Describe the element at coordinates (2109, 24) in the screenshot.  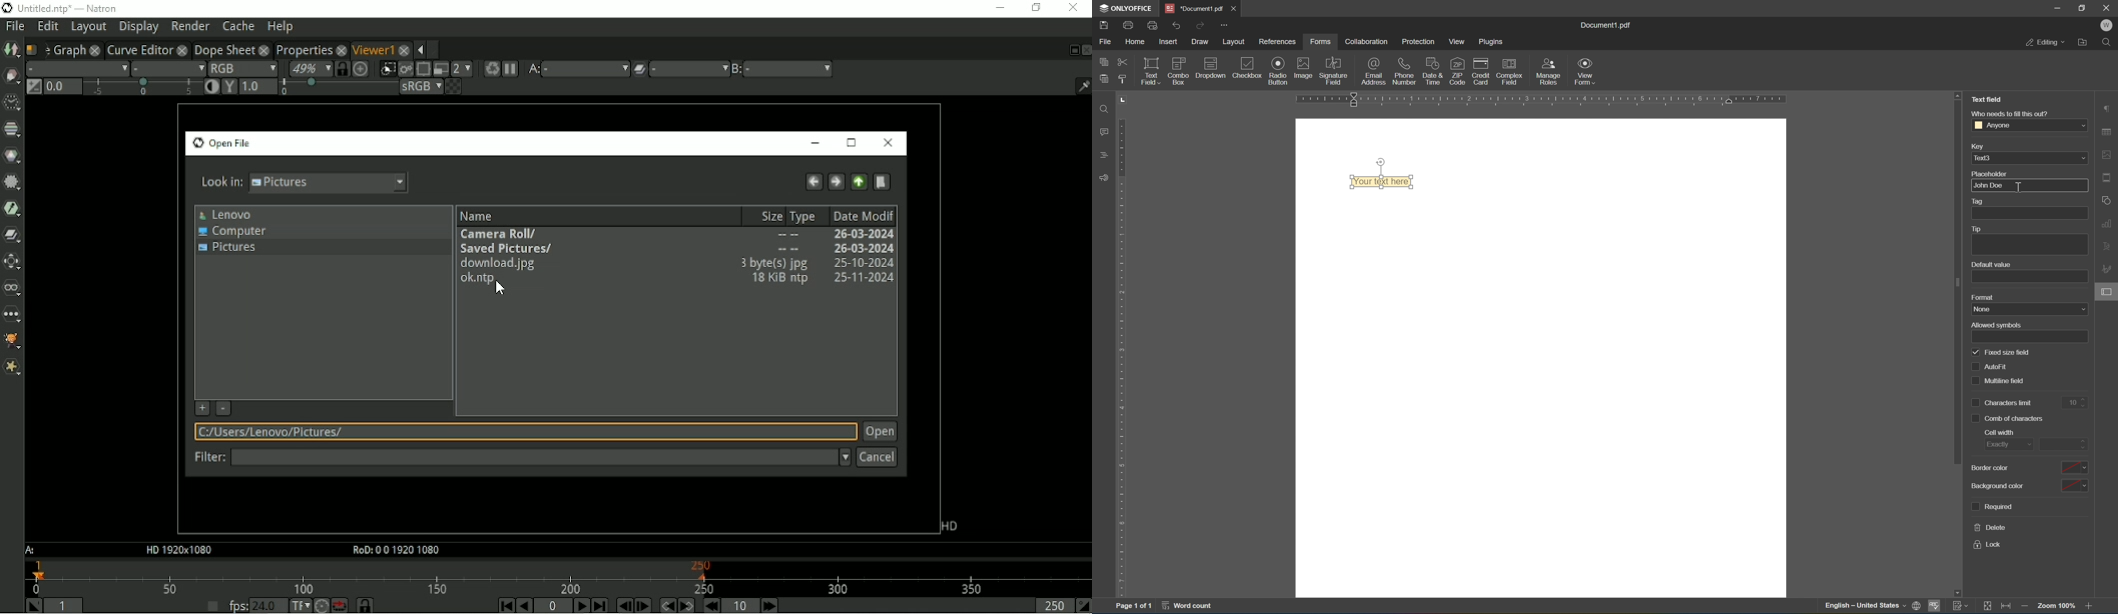
I see `W` at that location.